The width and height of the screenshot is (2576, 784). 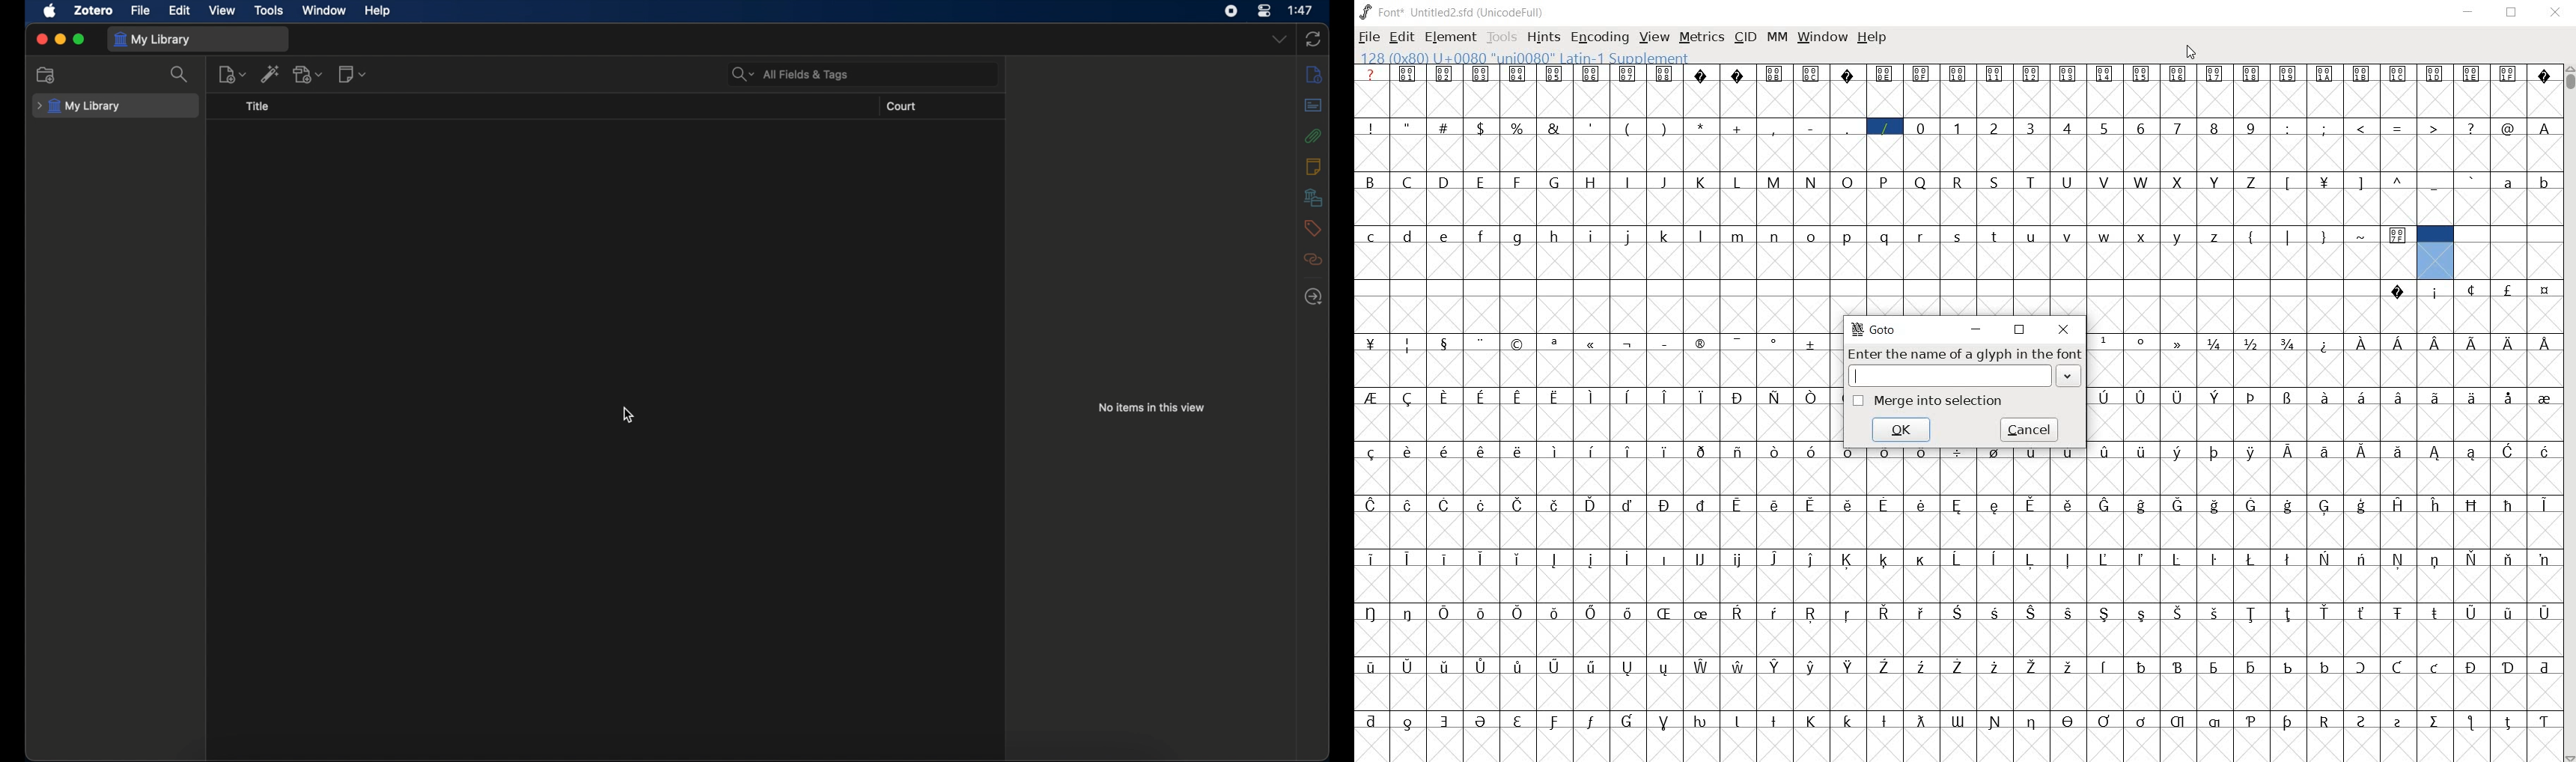 I want to click on Symbol, so click(x=2179, y=612).